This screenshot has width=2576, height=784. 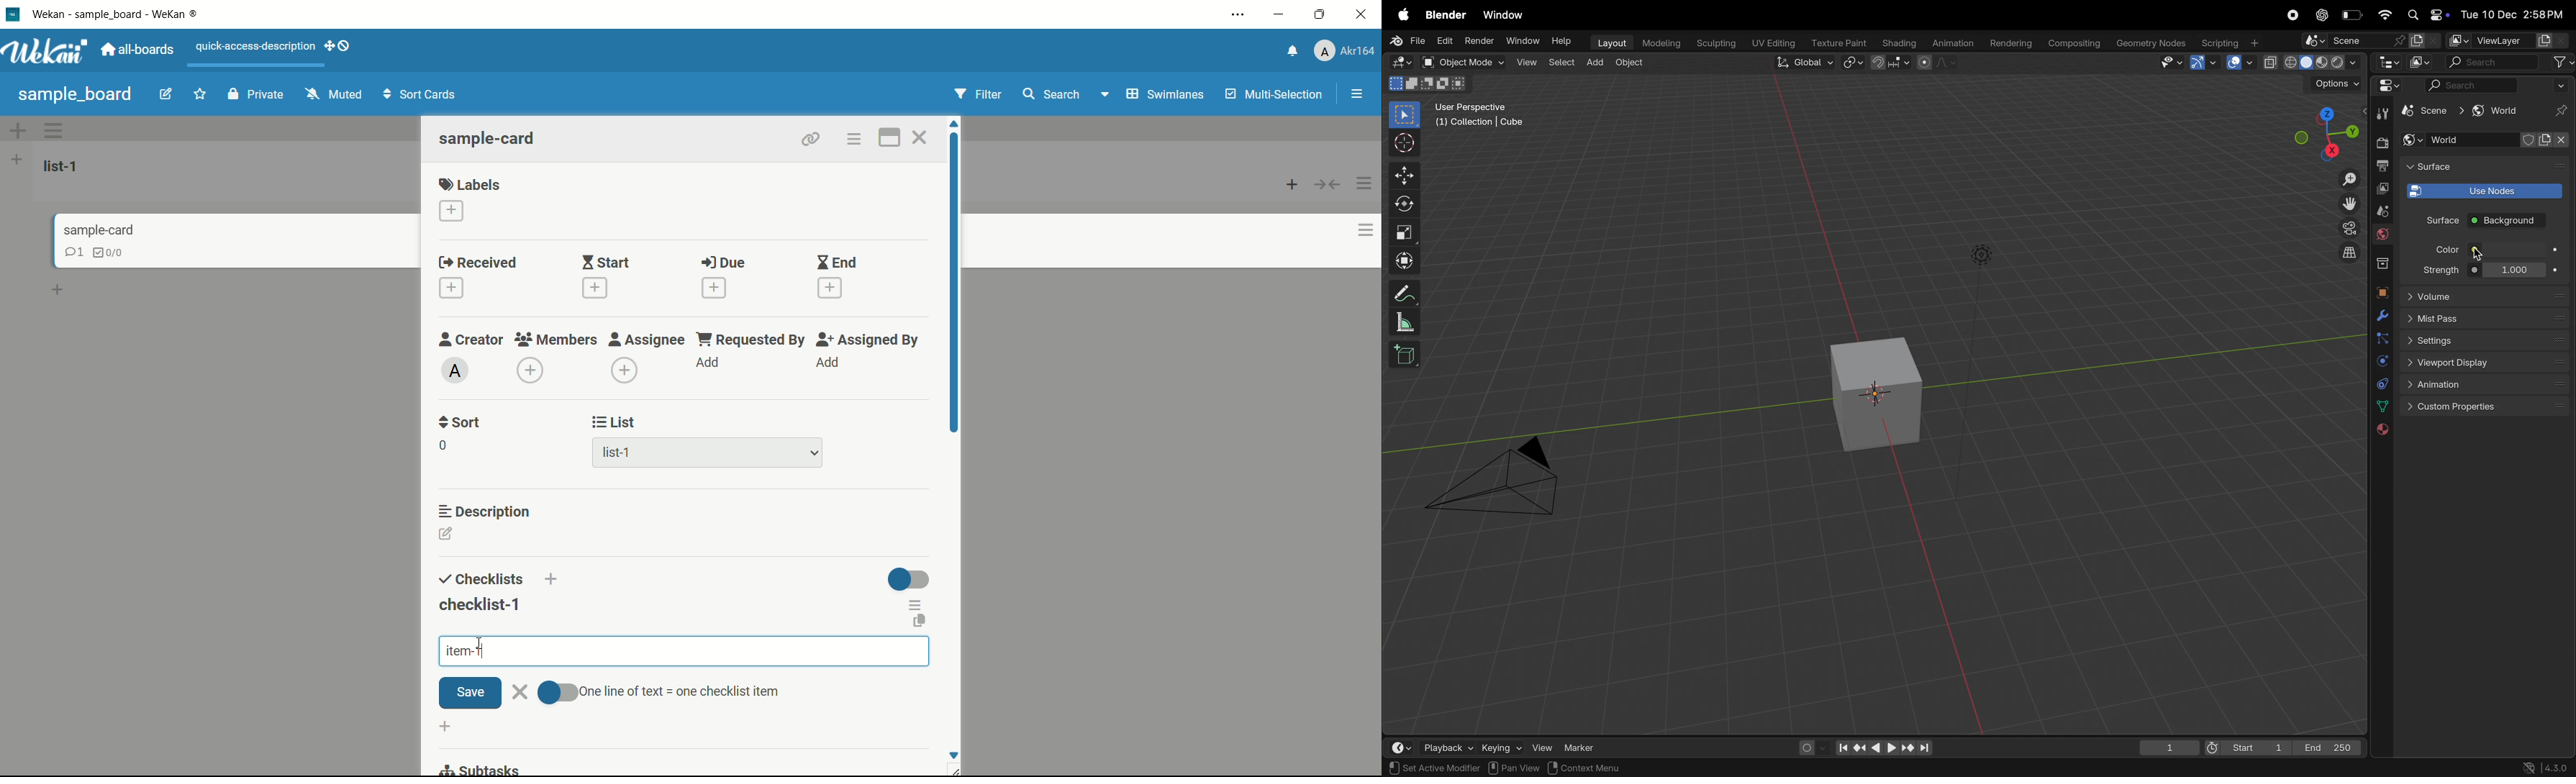 What do you see at coordinates (866, 340) in the screenshot?
I see `assigned by` at bounding box center [866, 340].